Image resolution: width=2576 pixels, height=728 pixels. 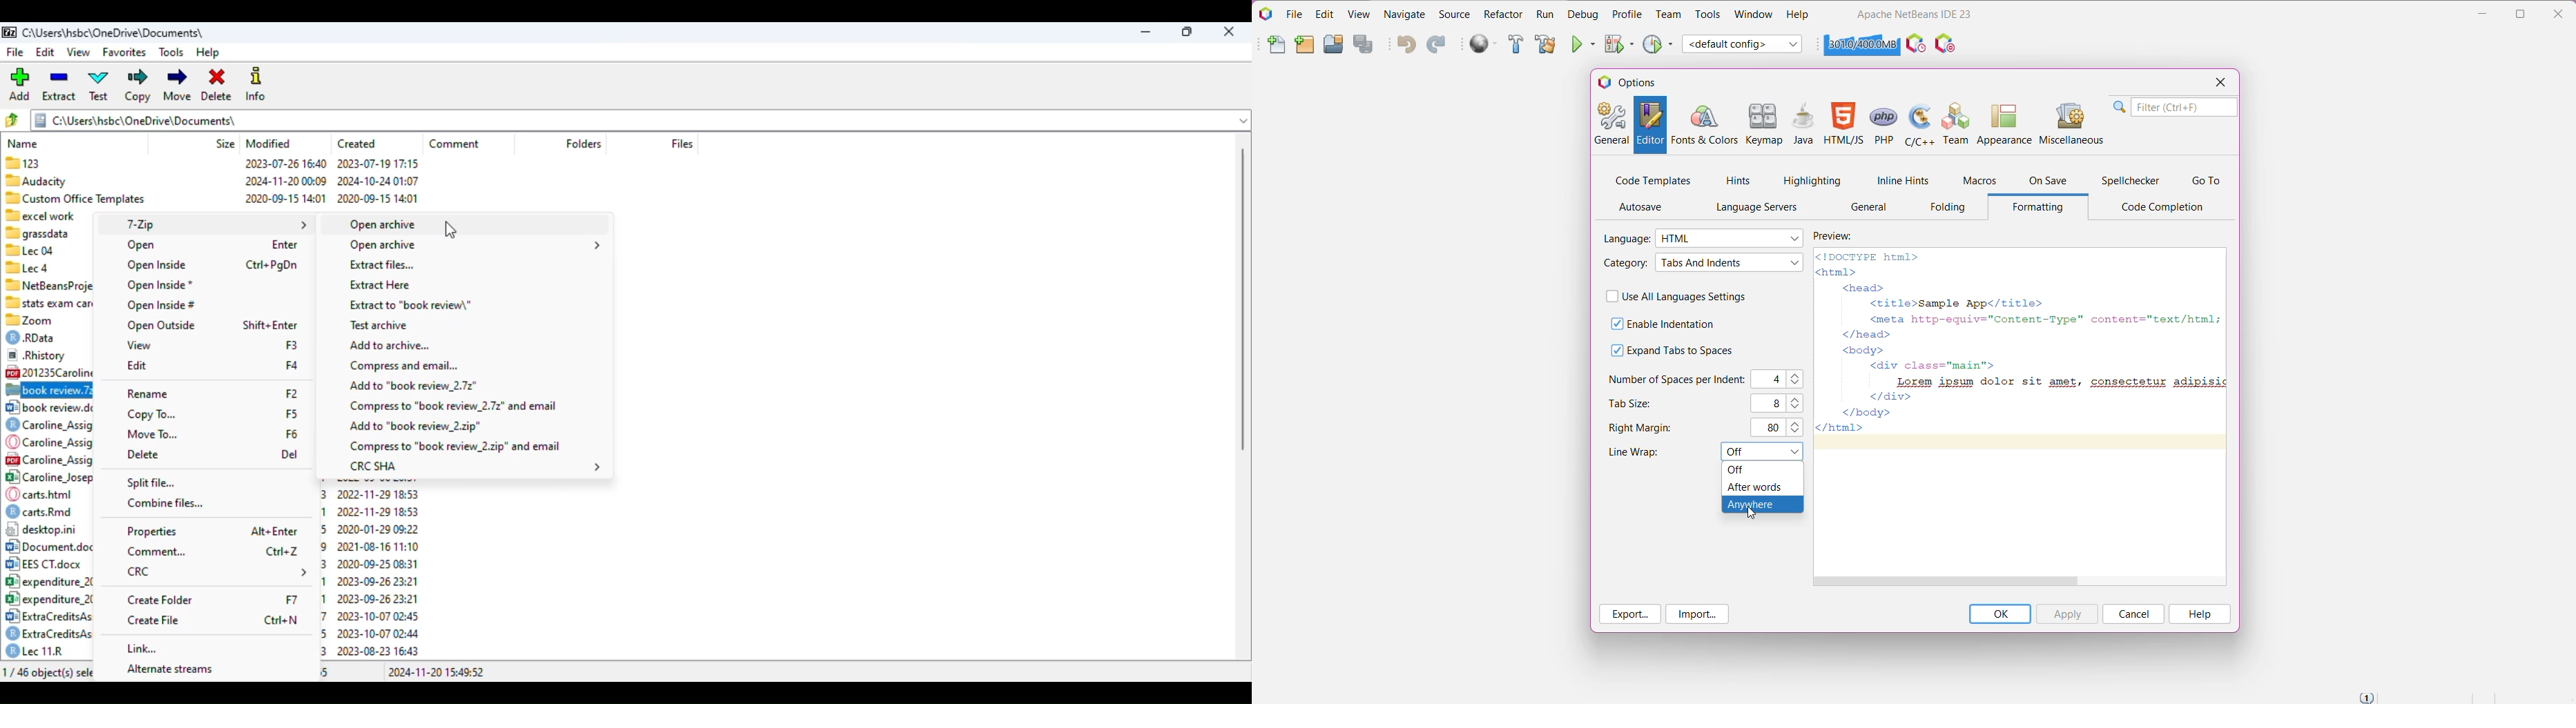 What do you see at coordinates (226, 143) in the screenshot?
I see `size` at bounding box center [226, 143].